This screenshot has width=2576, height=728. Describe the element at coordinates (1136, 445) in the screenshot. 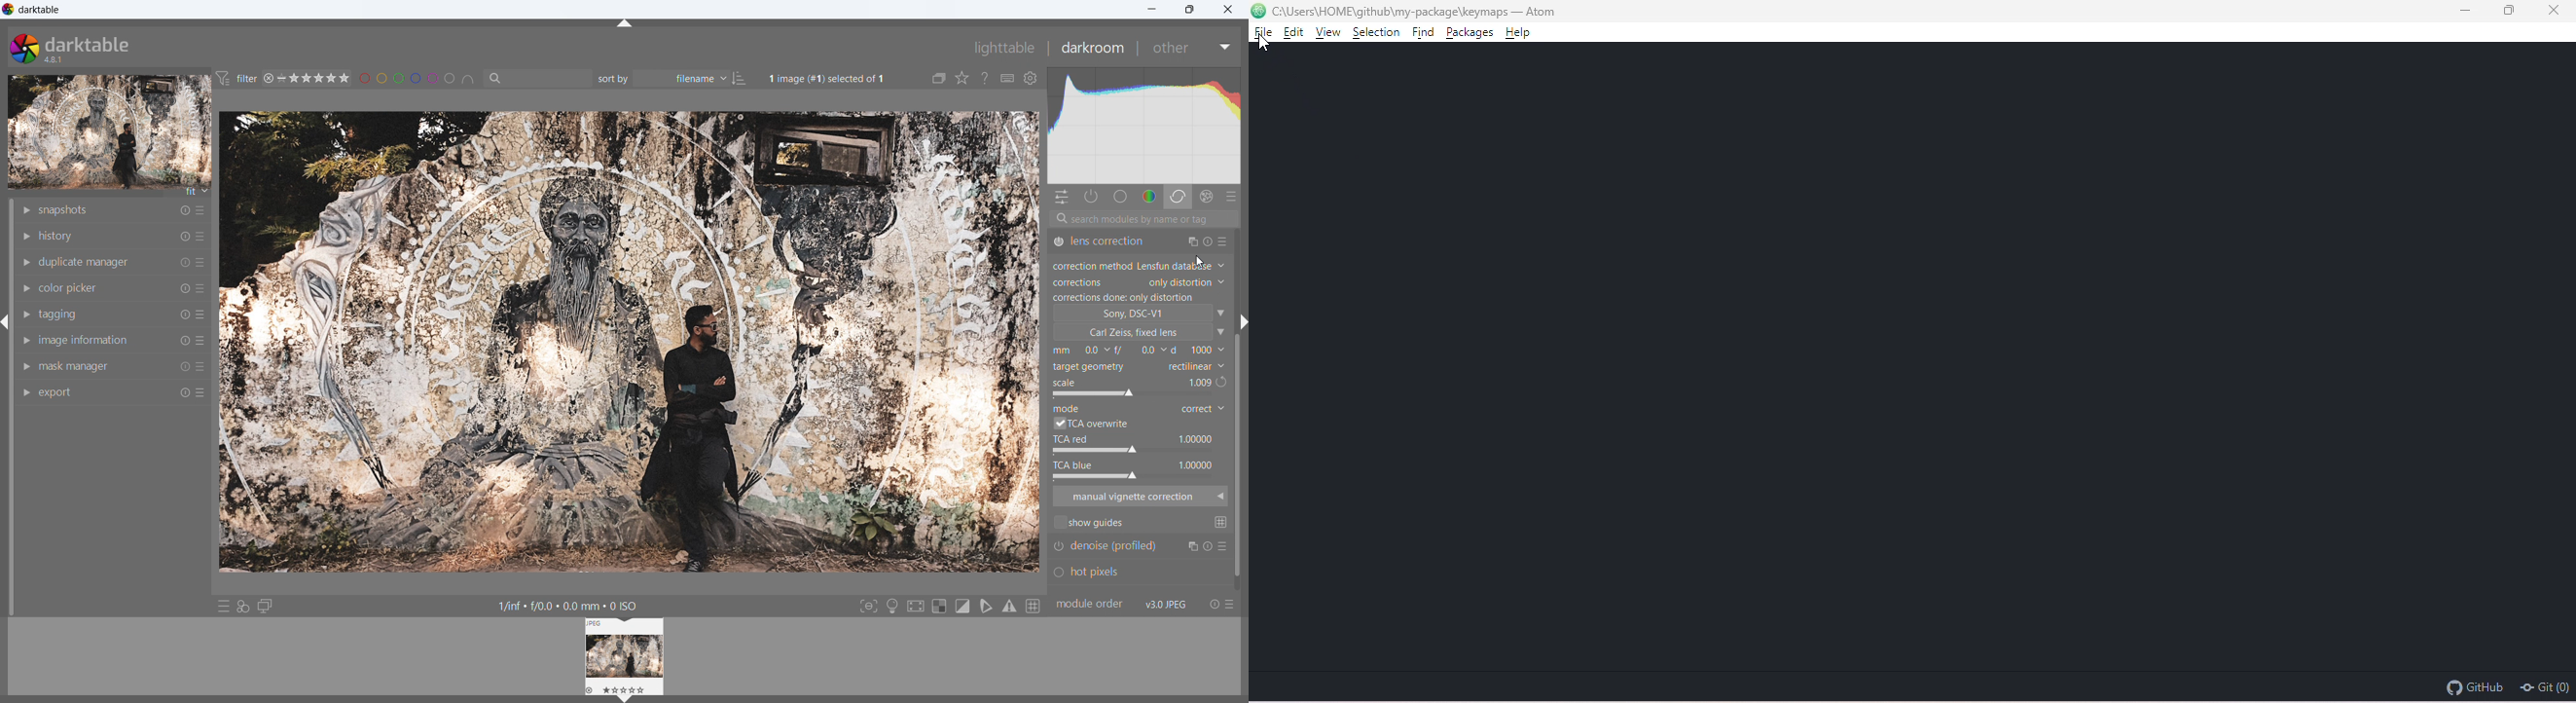

I see `tca red` at that location.